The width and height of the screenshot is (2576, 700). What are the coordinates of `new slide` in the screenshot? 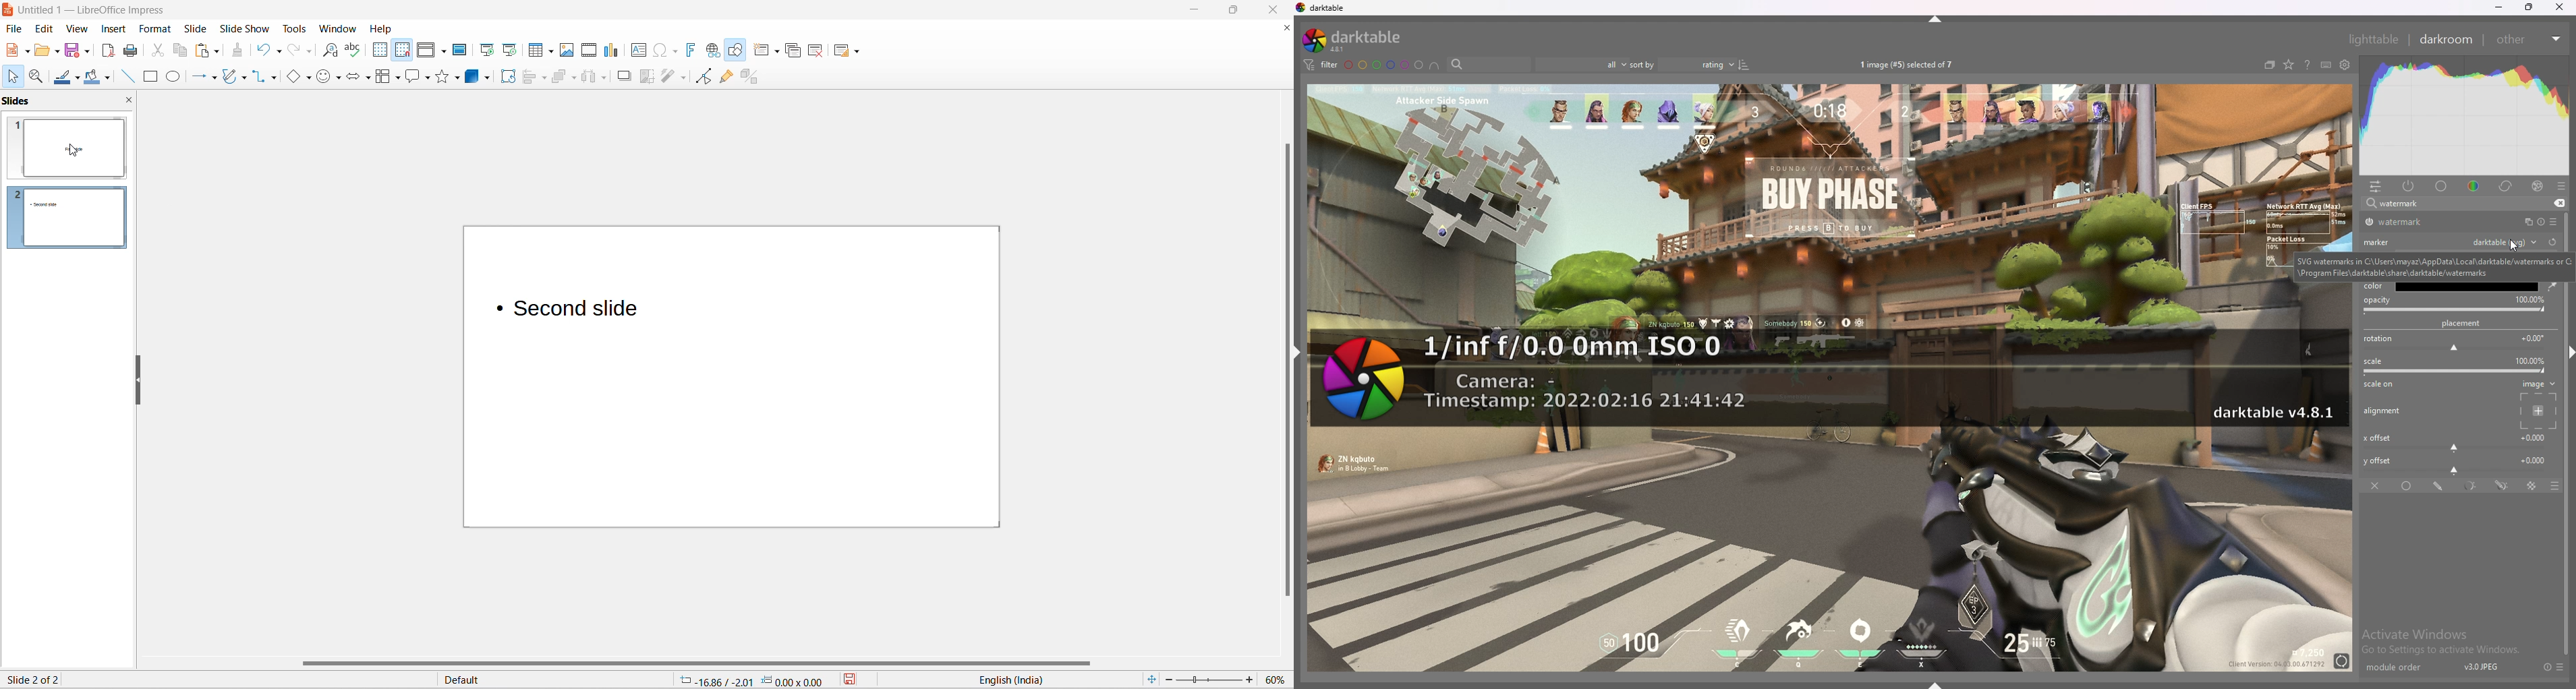 It's located at (762, 53).